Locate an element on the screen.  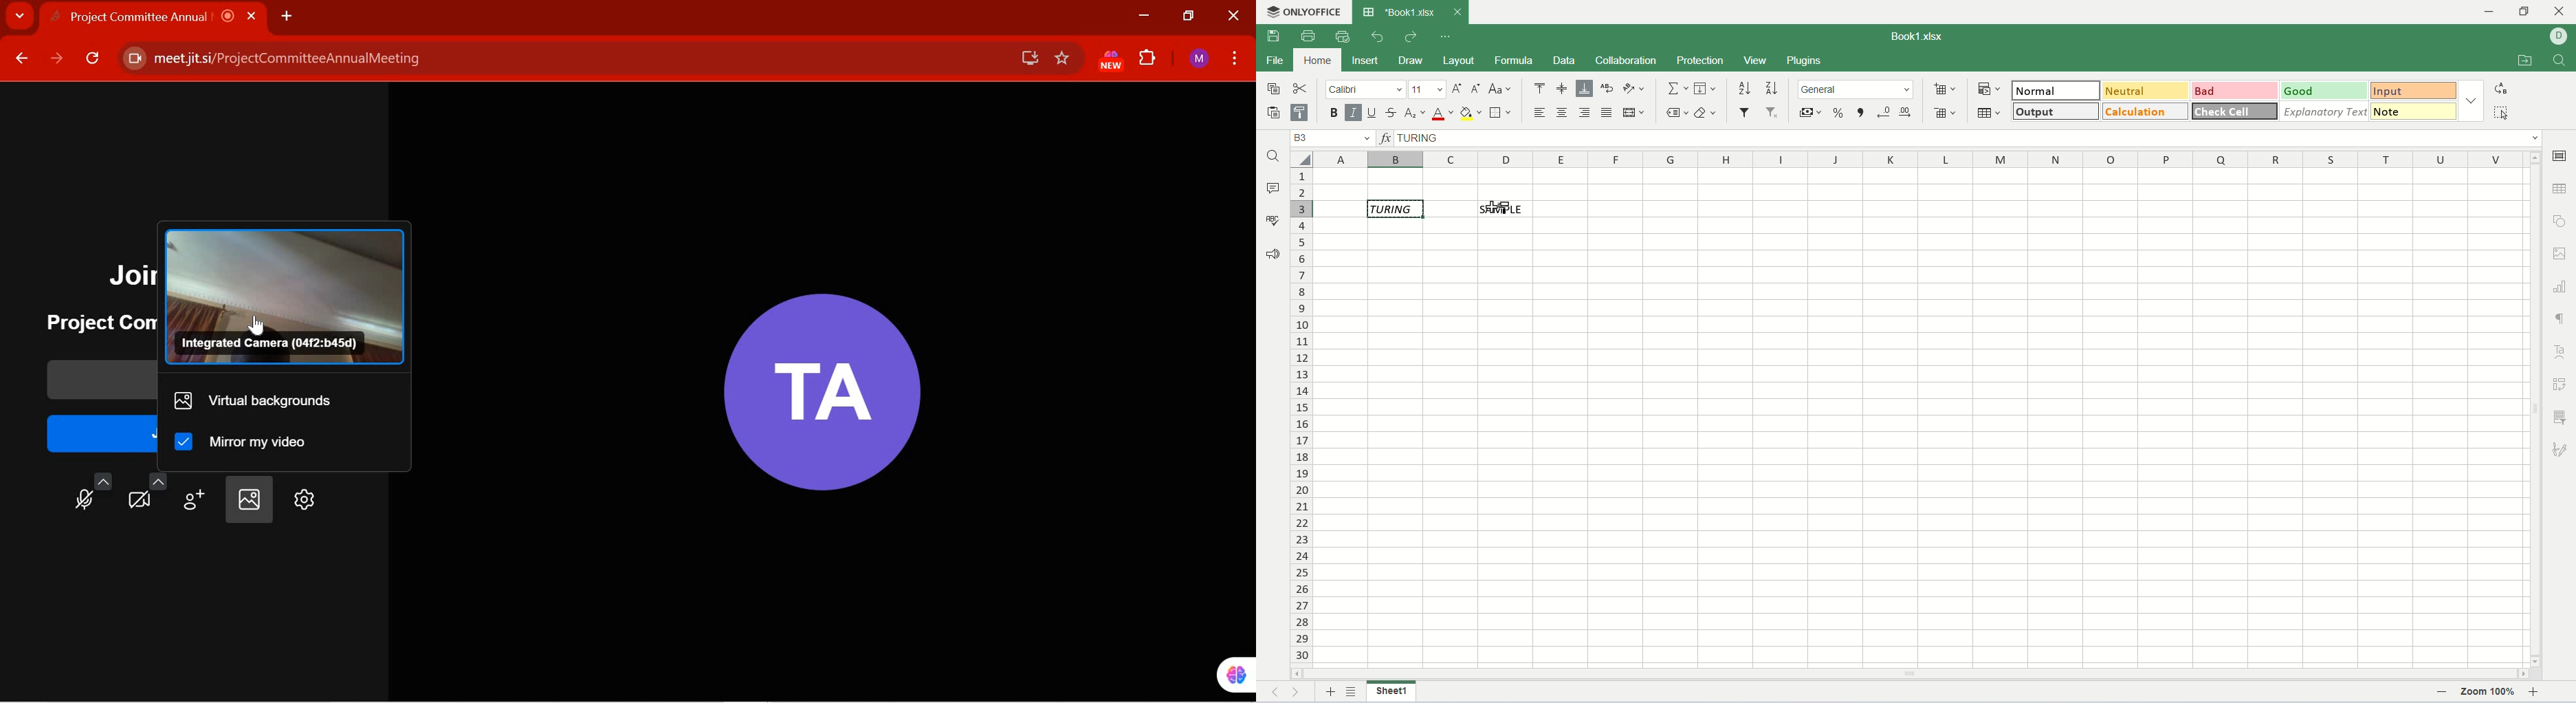
paste is located at coordinates (1270, 113).